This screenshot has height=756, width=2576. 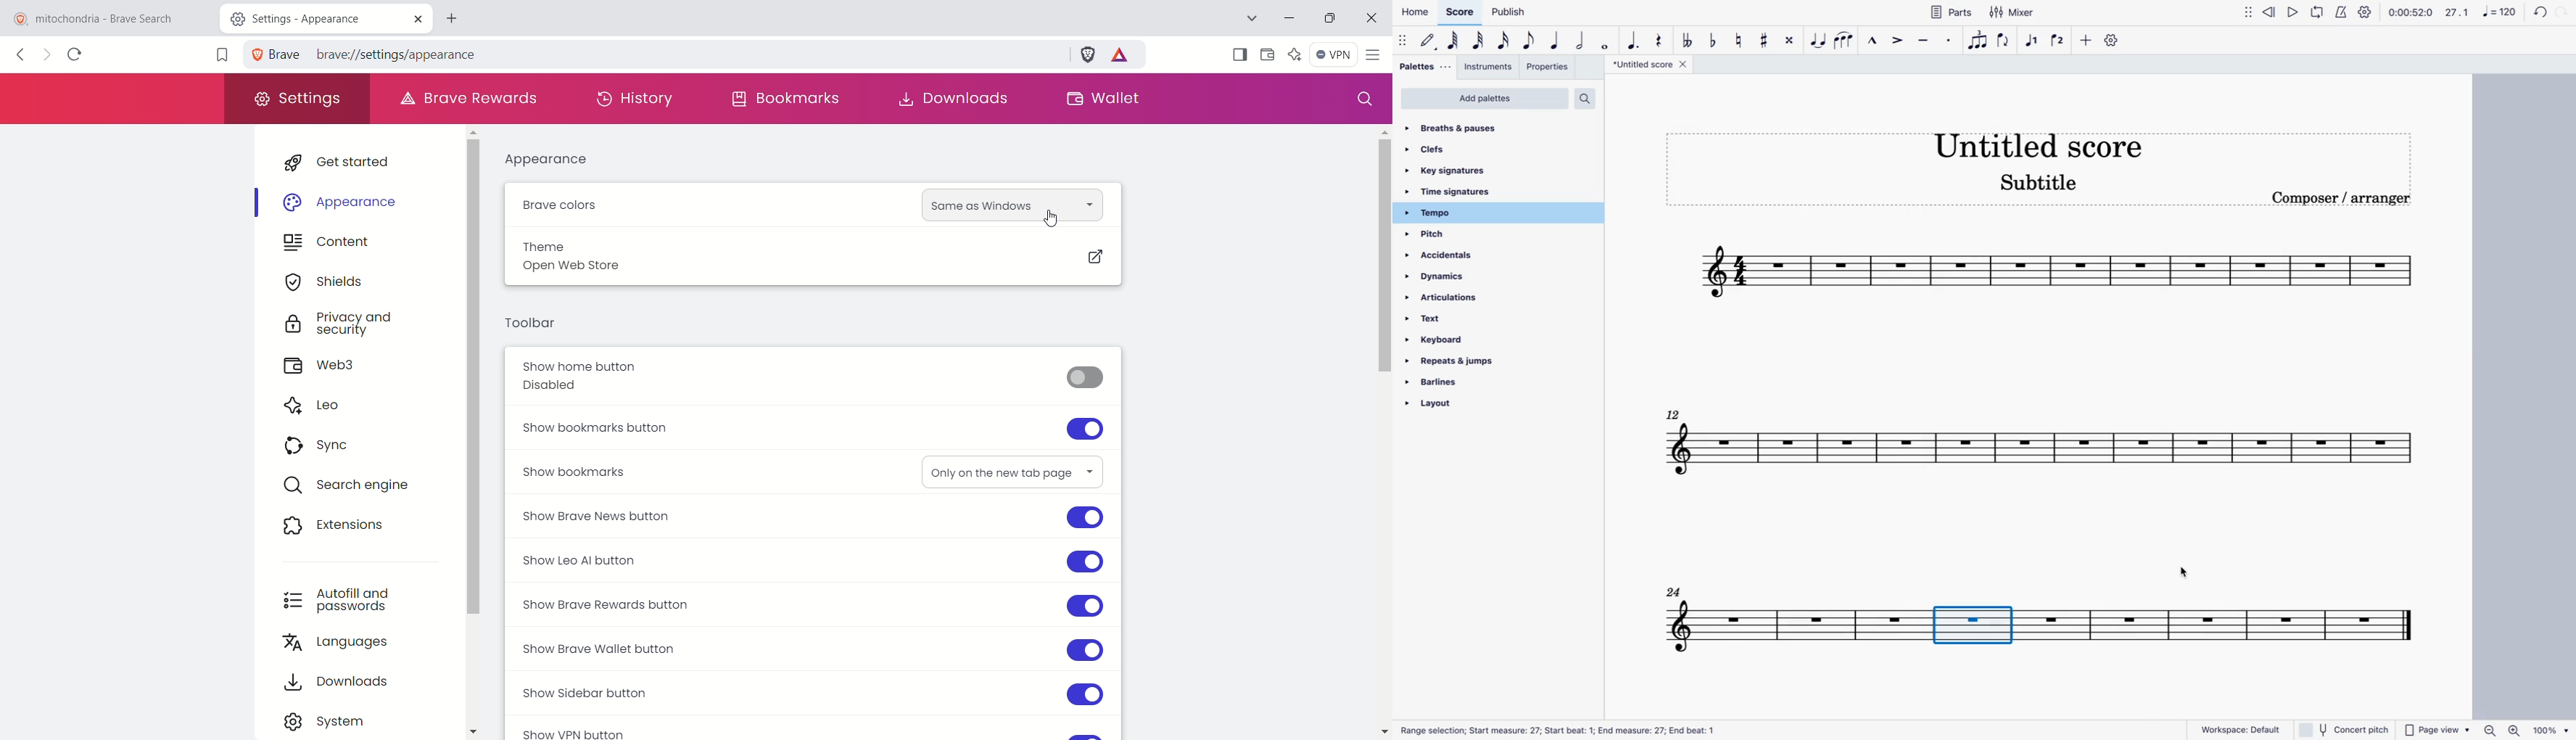 What do you see at coordinates (416, 18) in the screenshot?
I see `close` at bounding box center [416, 18].